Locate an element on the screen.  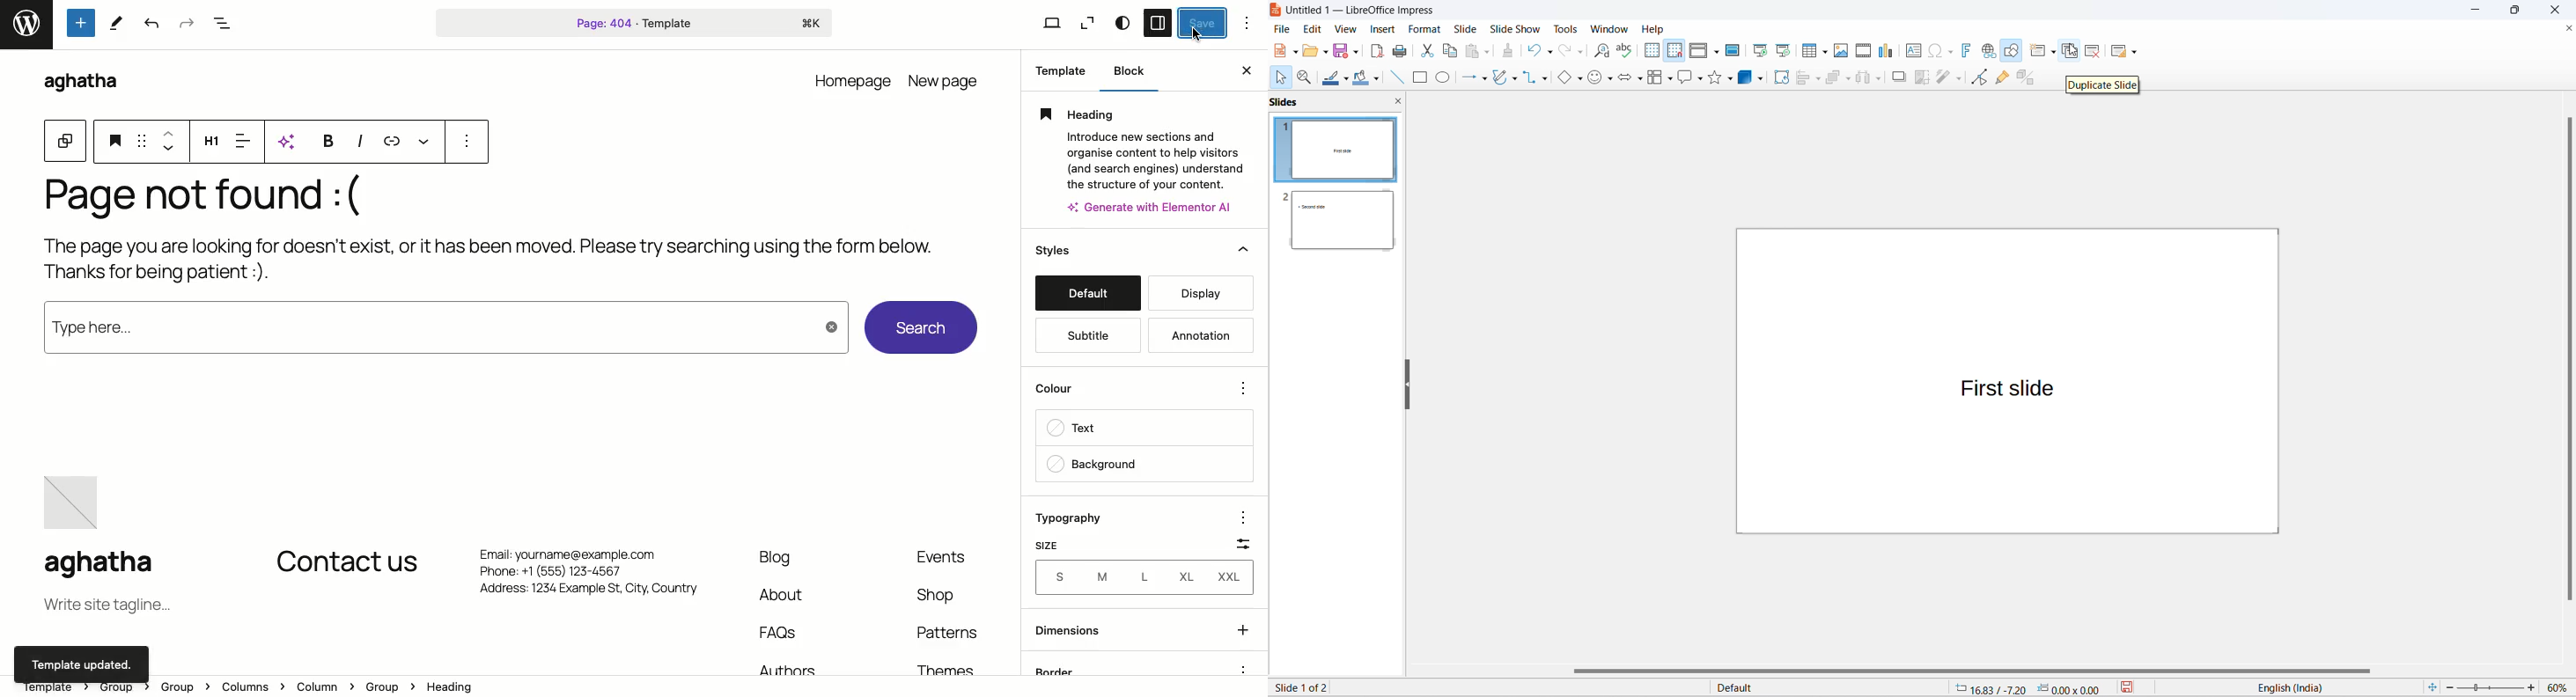
maximize is located at coordinates (2516, 11).